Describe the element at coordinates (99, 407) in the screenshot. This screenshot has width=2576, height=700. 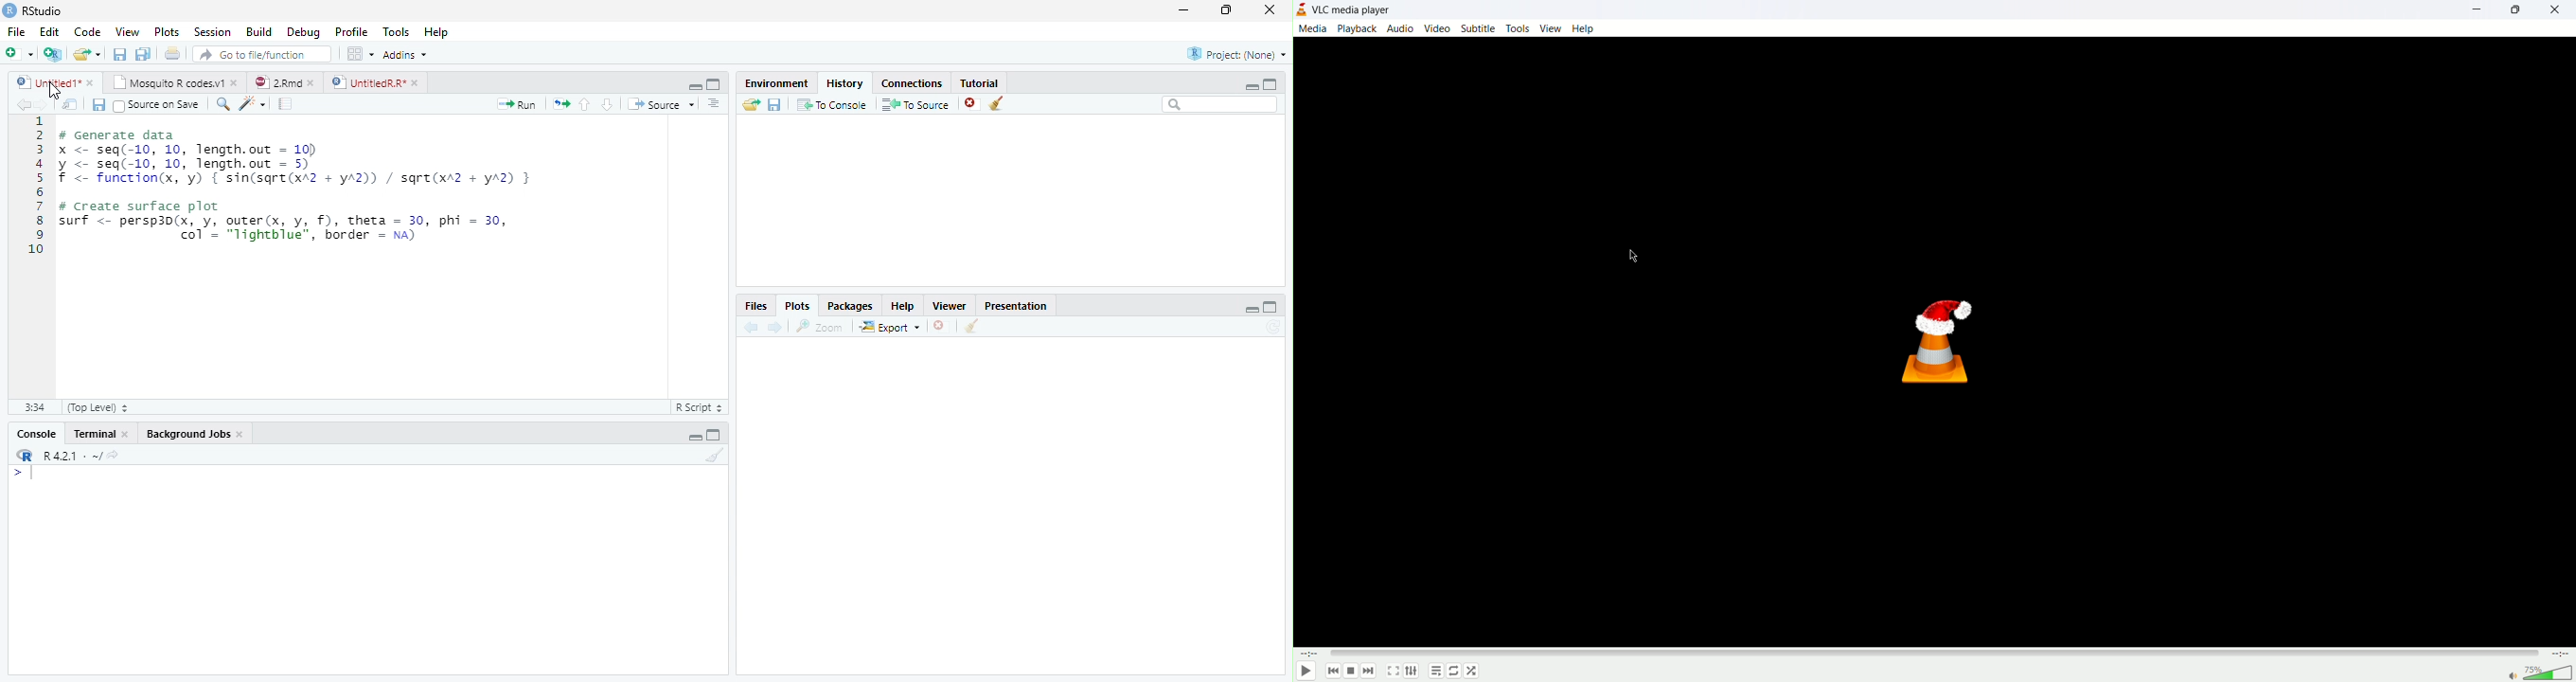
I see `(Top Level)` at that location.